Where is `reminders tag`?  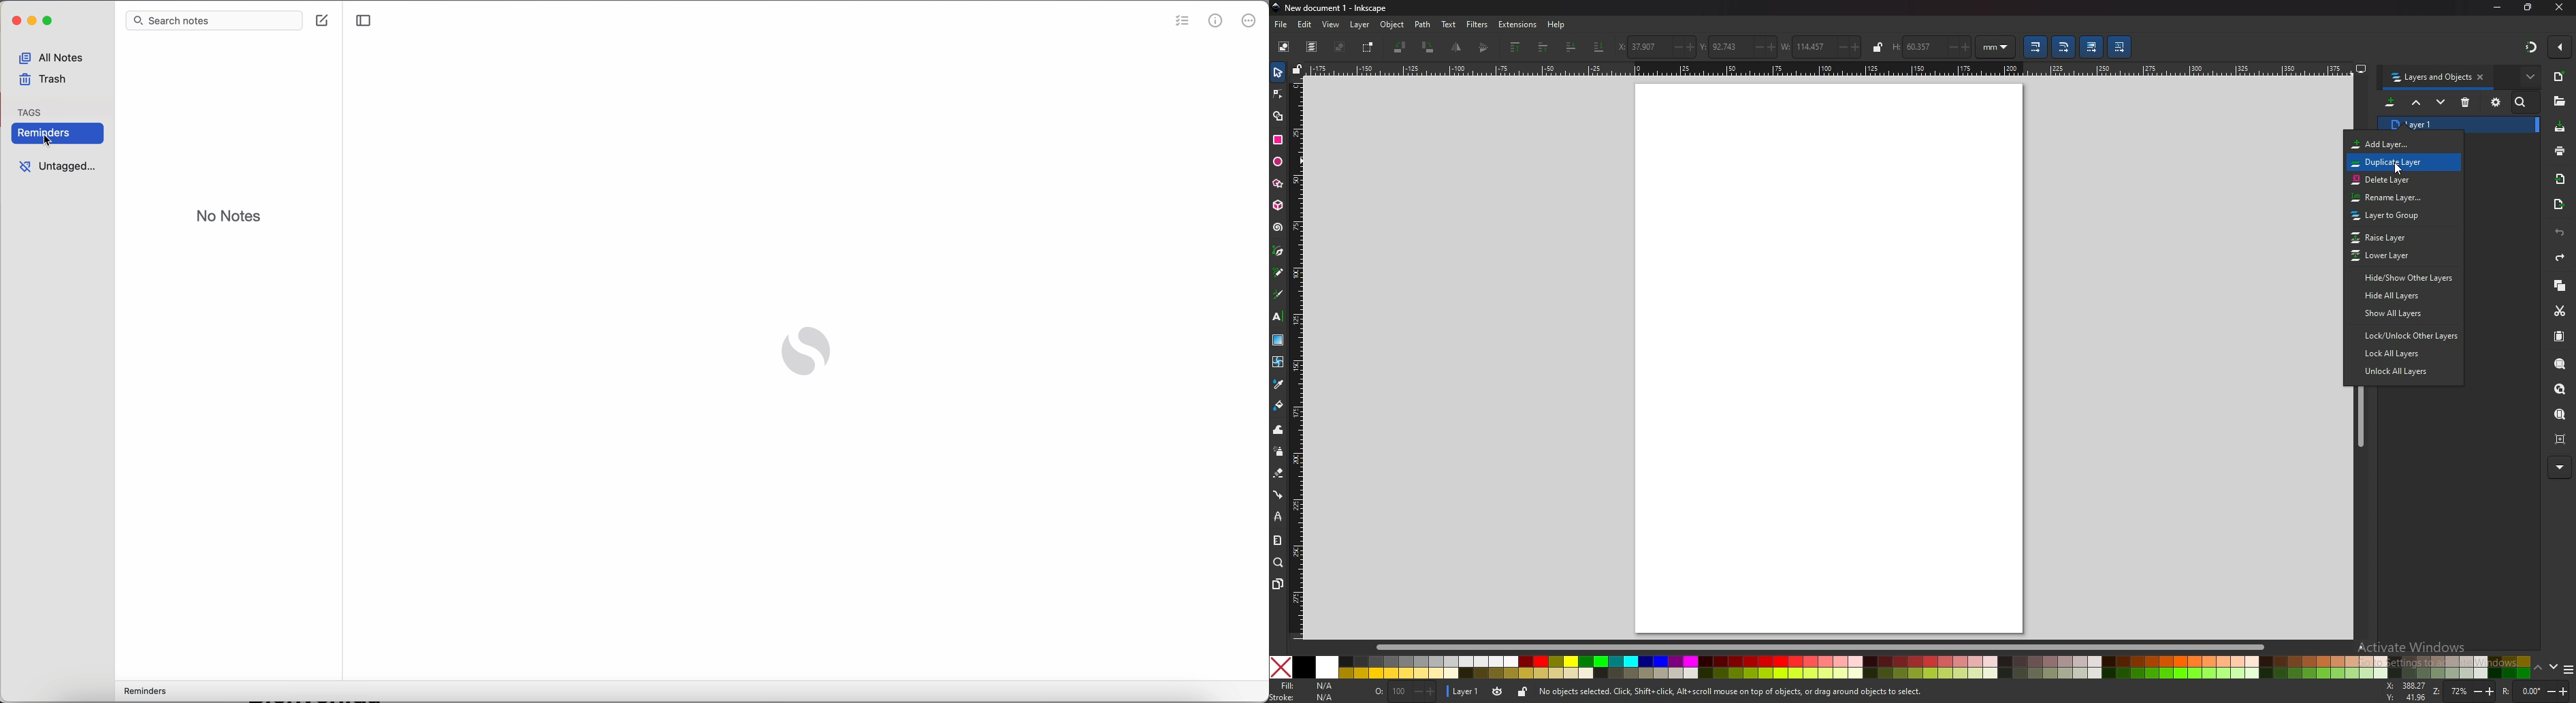 reminders tag is located at coordinates (80, 133).